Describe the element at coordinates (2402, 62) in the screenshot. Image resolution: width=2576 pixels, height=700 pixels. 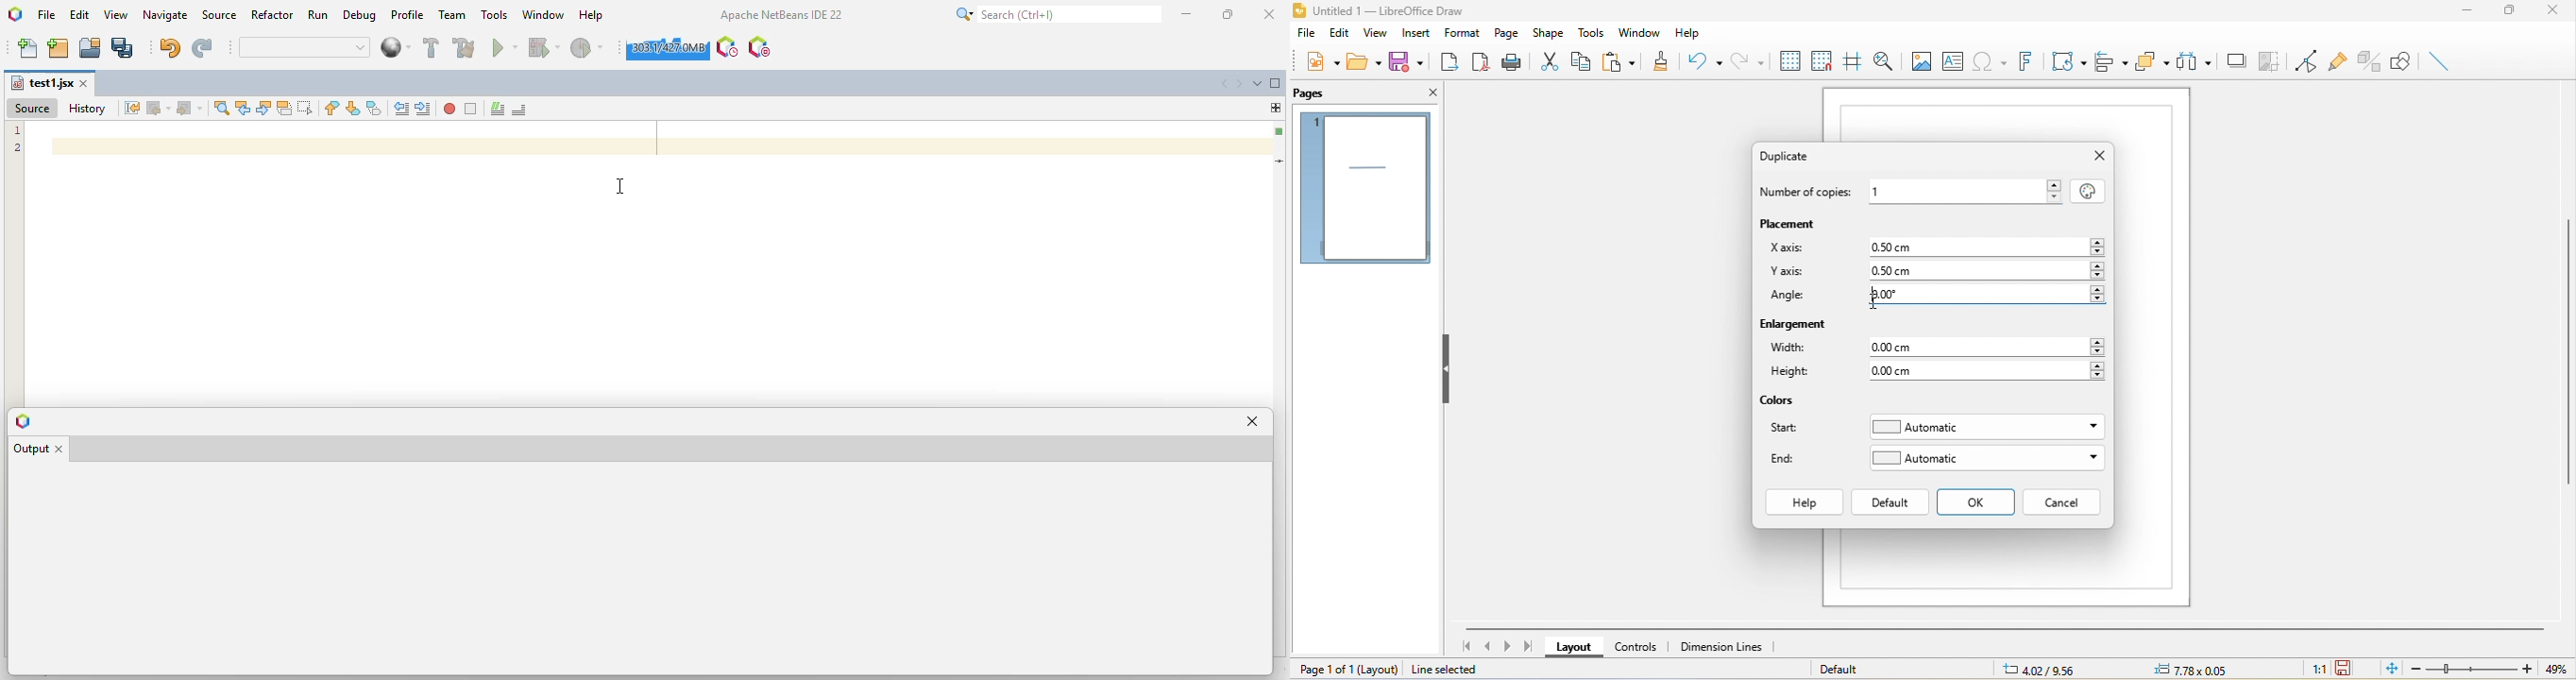
I see `show draw function` at that location.